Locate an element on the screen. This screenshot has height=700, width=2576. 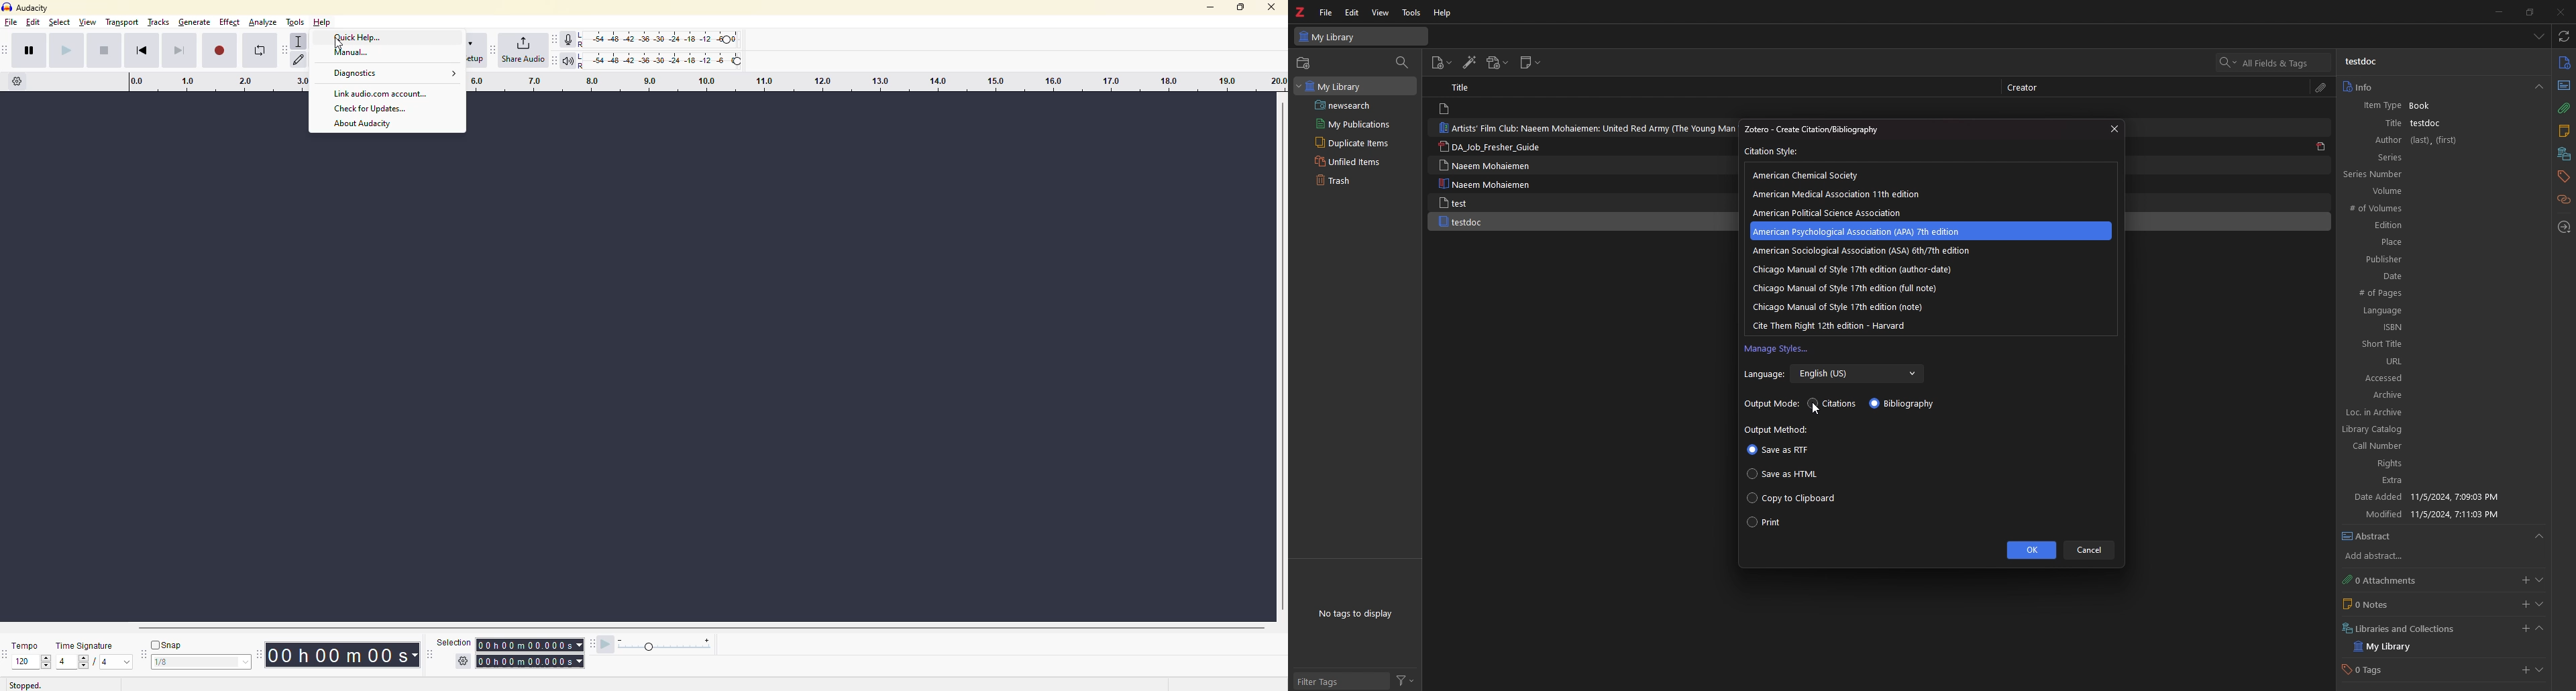
item Type is located at coordinates (2377, 107).